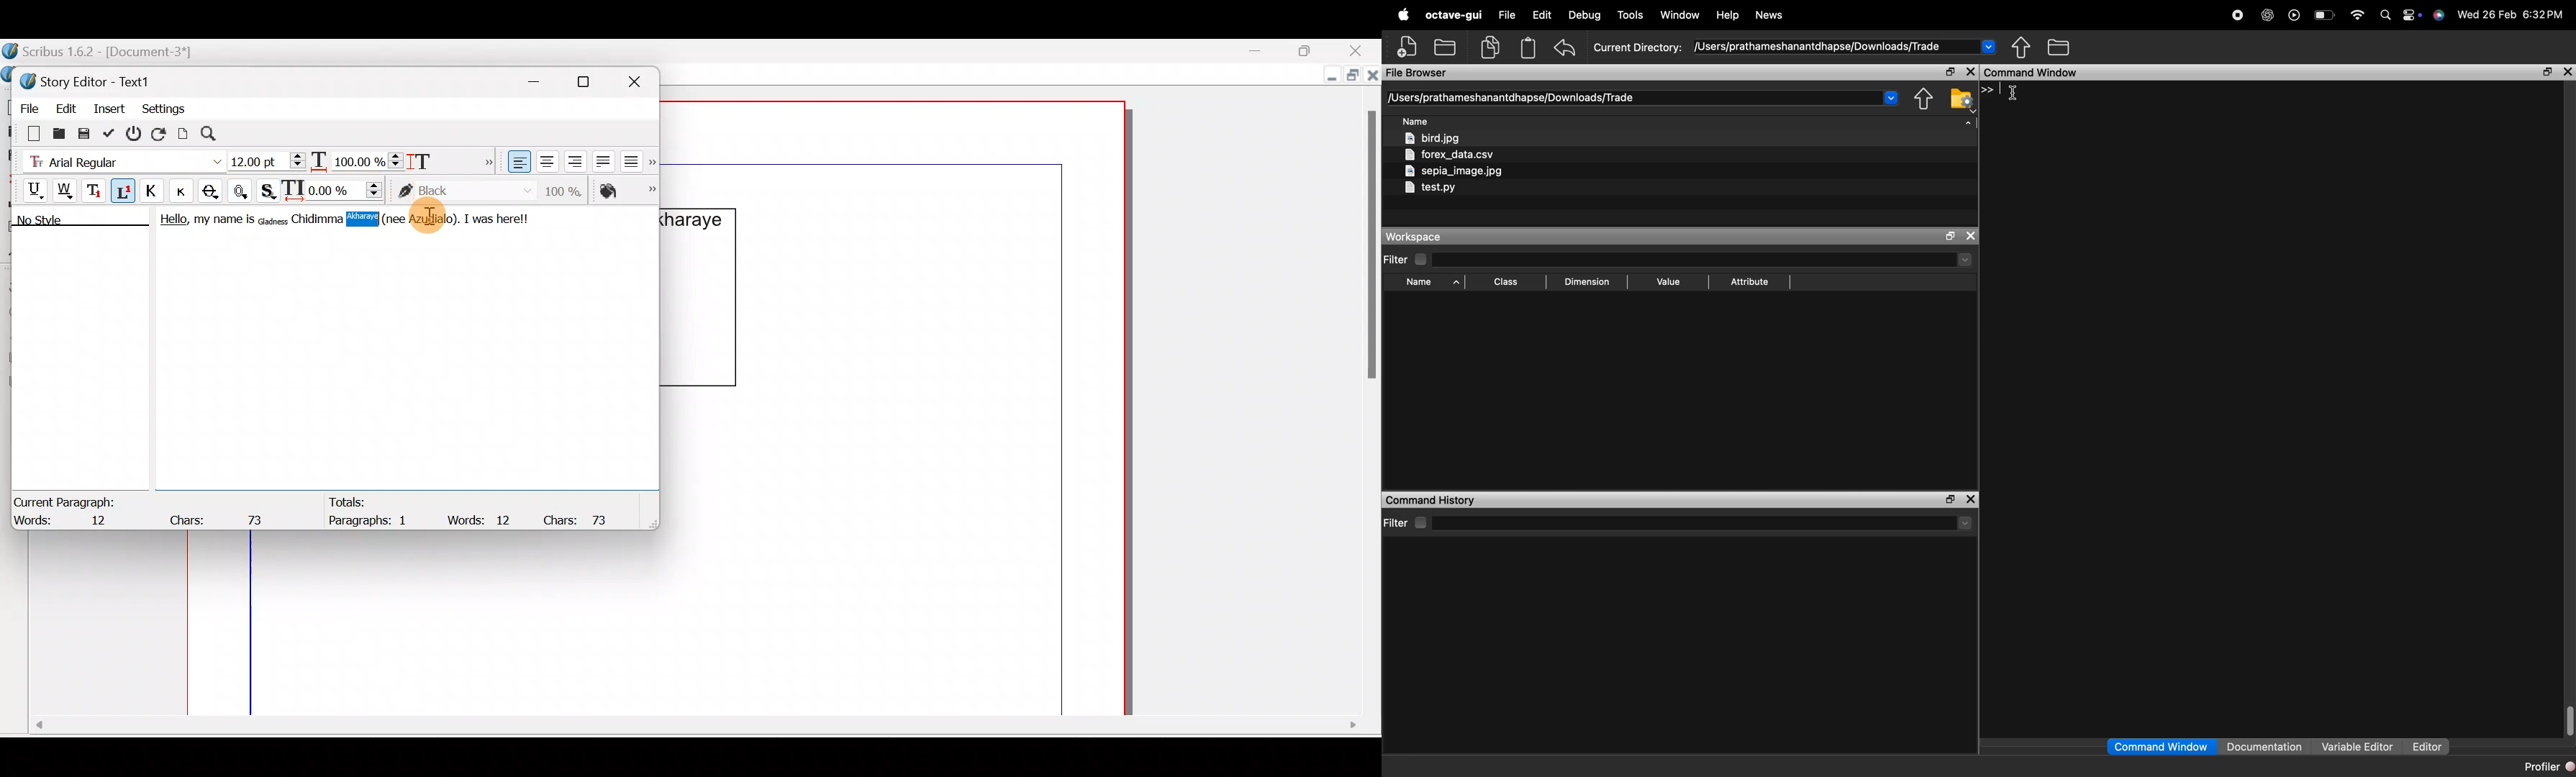 The image size is (2576, 784). What do you see at coordinates (482, 519) in the screenshot?
I see `Words: 12` at bounding box center [482, 519].